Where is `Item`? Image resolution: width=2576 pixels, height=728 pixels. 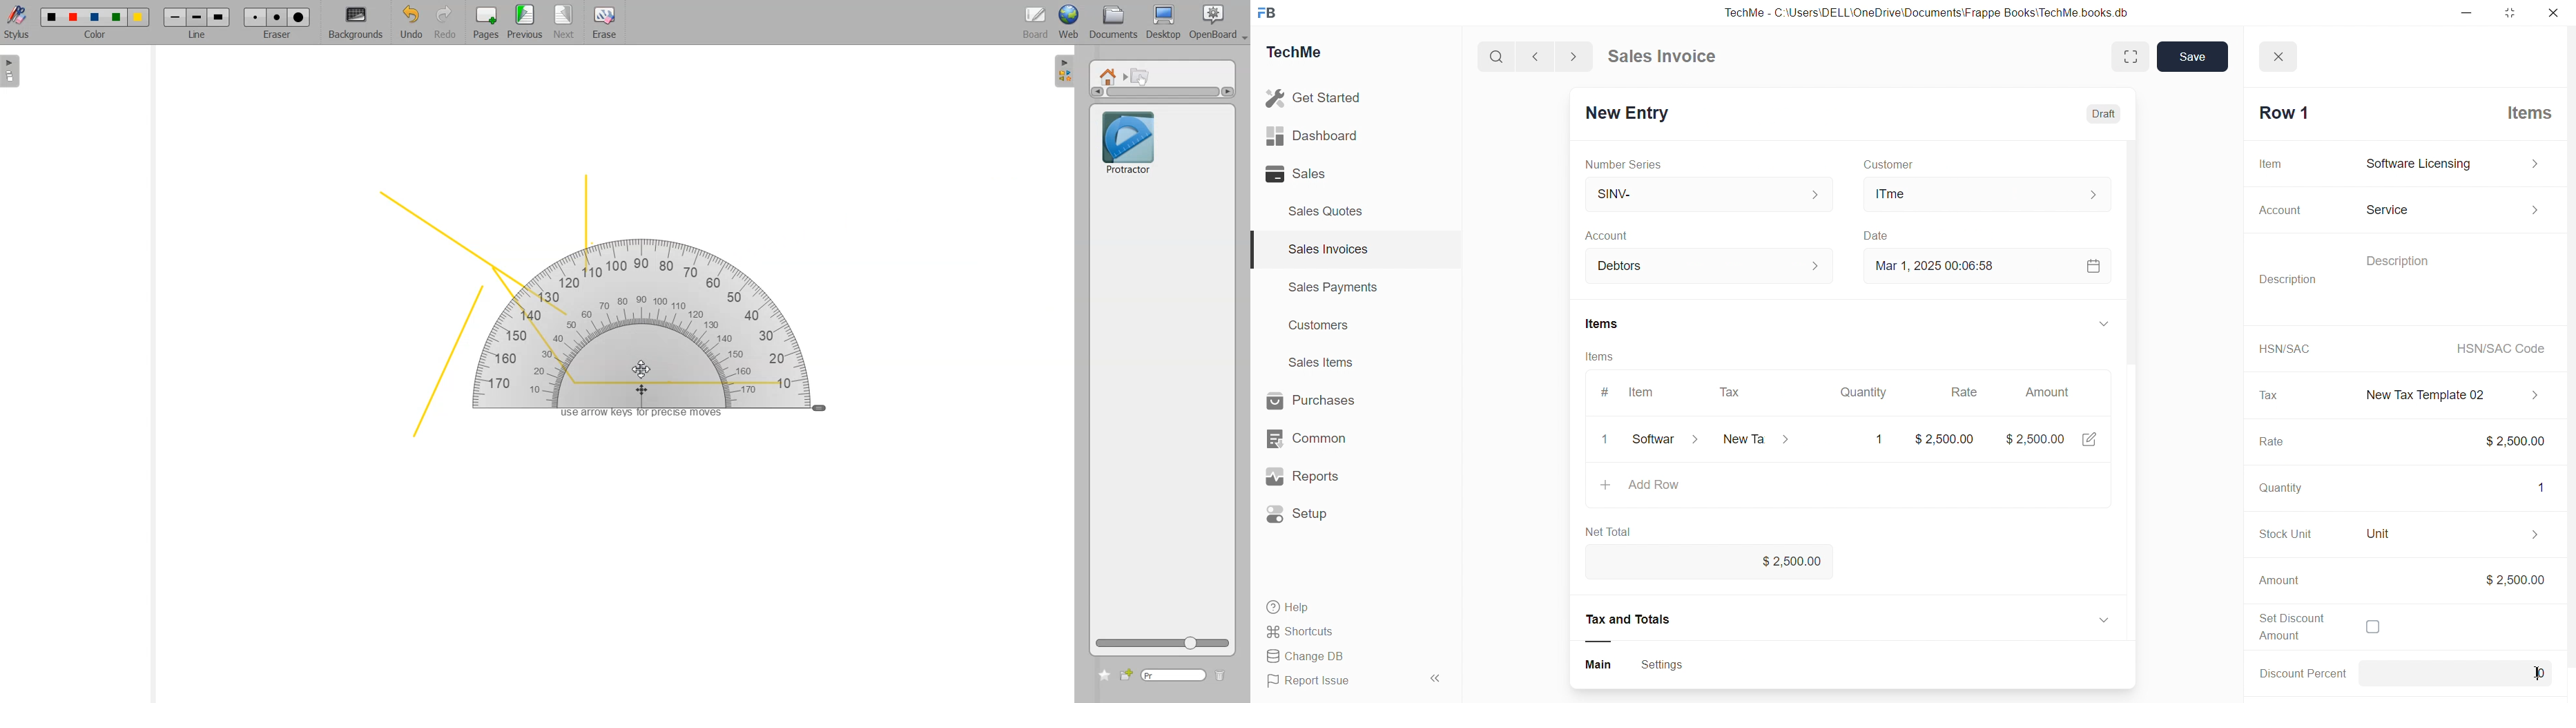
Item is located at coordinates (2272, 163).